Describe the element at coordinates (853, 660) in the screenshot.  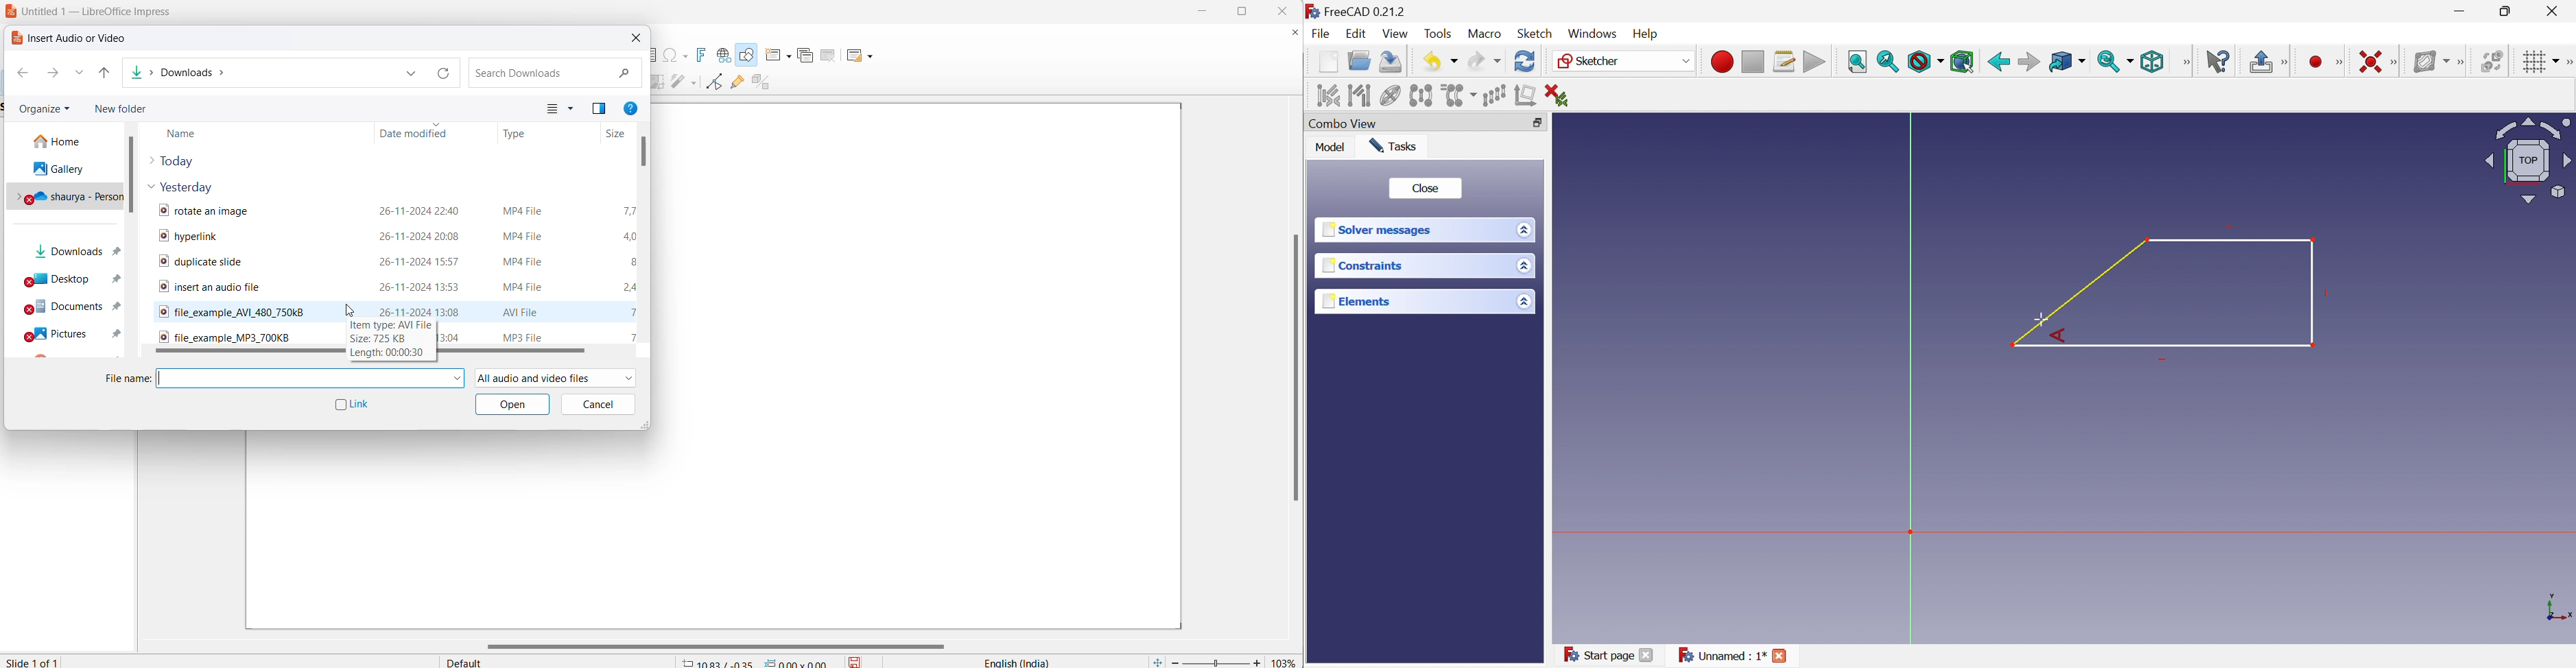
I see `save` at that location.